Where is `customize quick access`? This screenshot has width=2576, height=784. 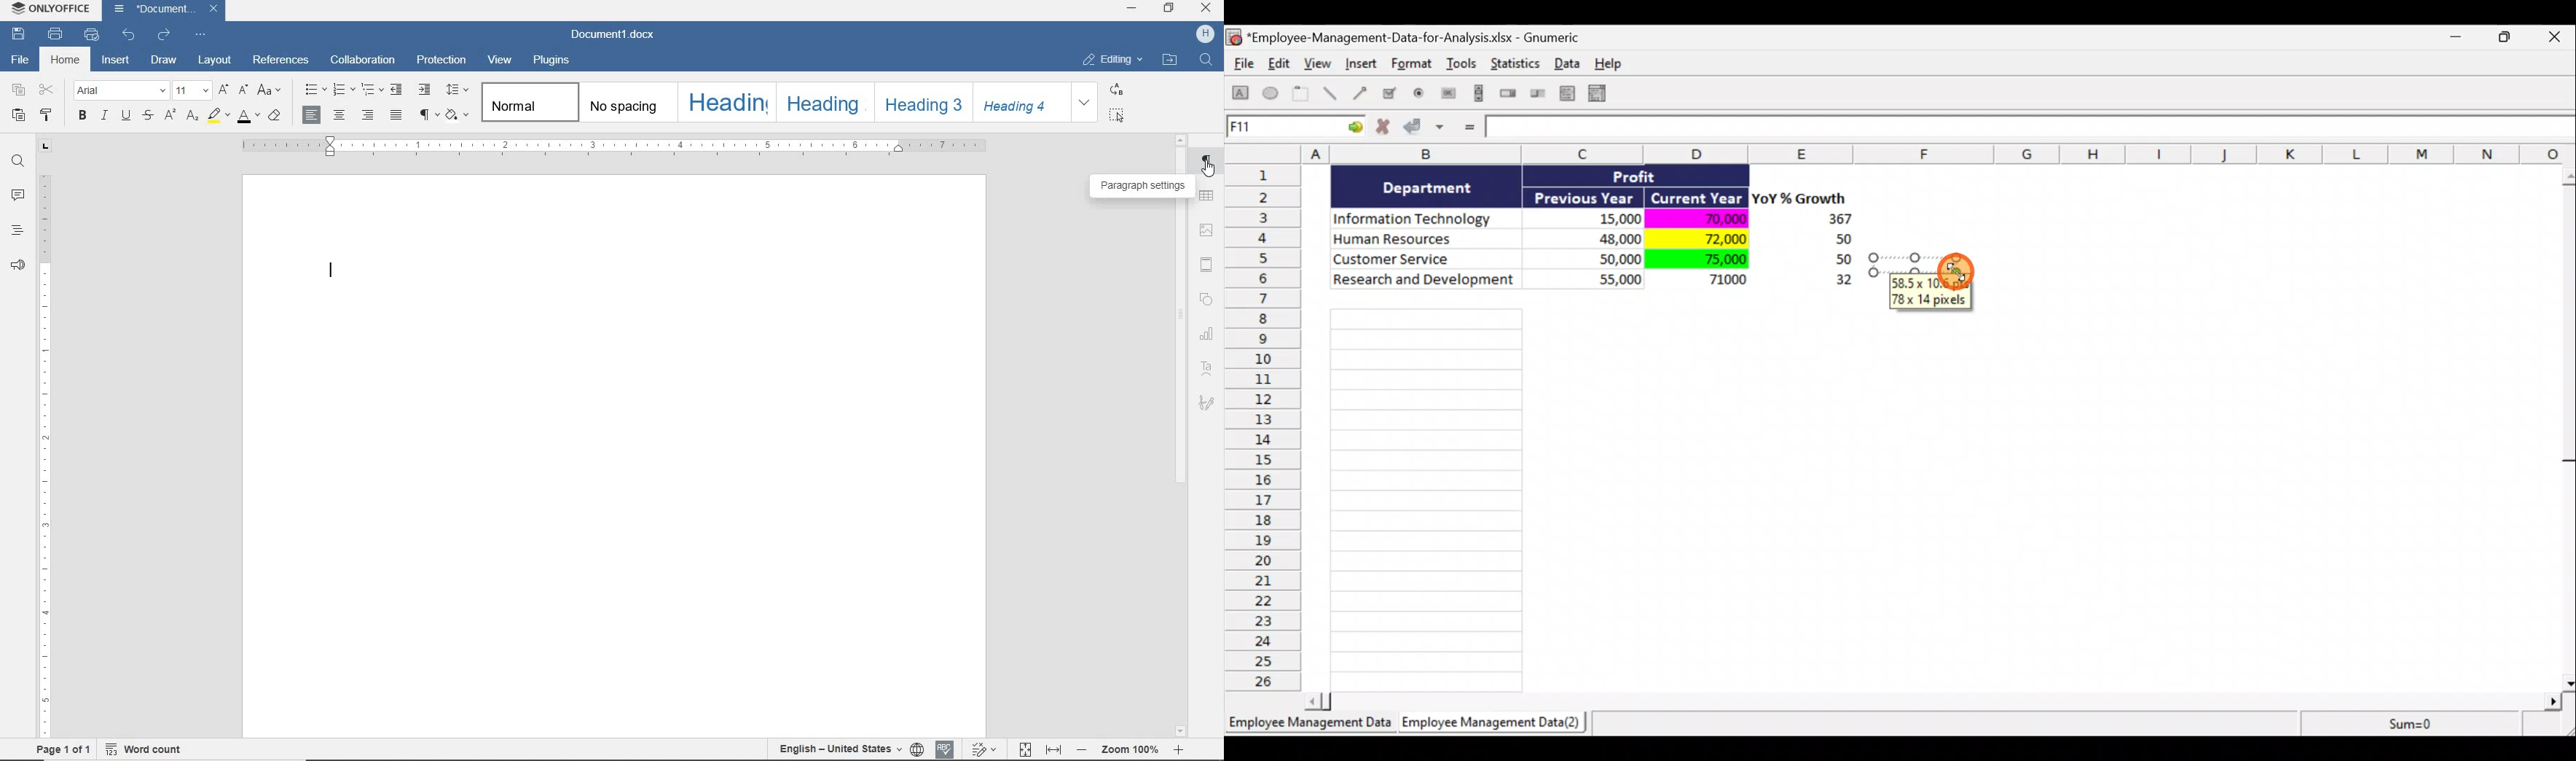 customize quick access is located at coordinates (202, 34).